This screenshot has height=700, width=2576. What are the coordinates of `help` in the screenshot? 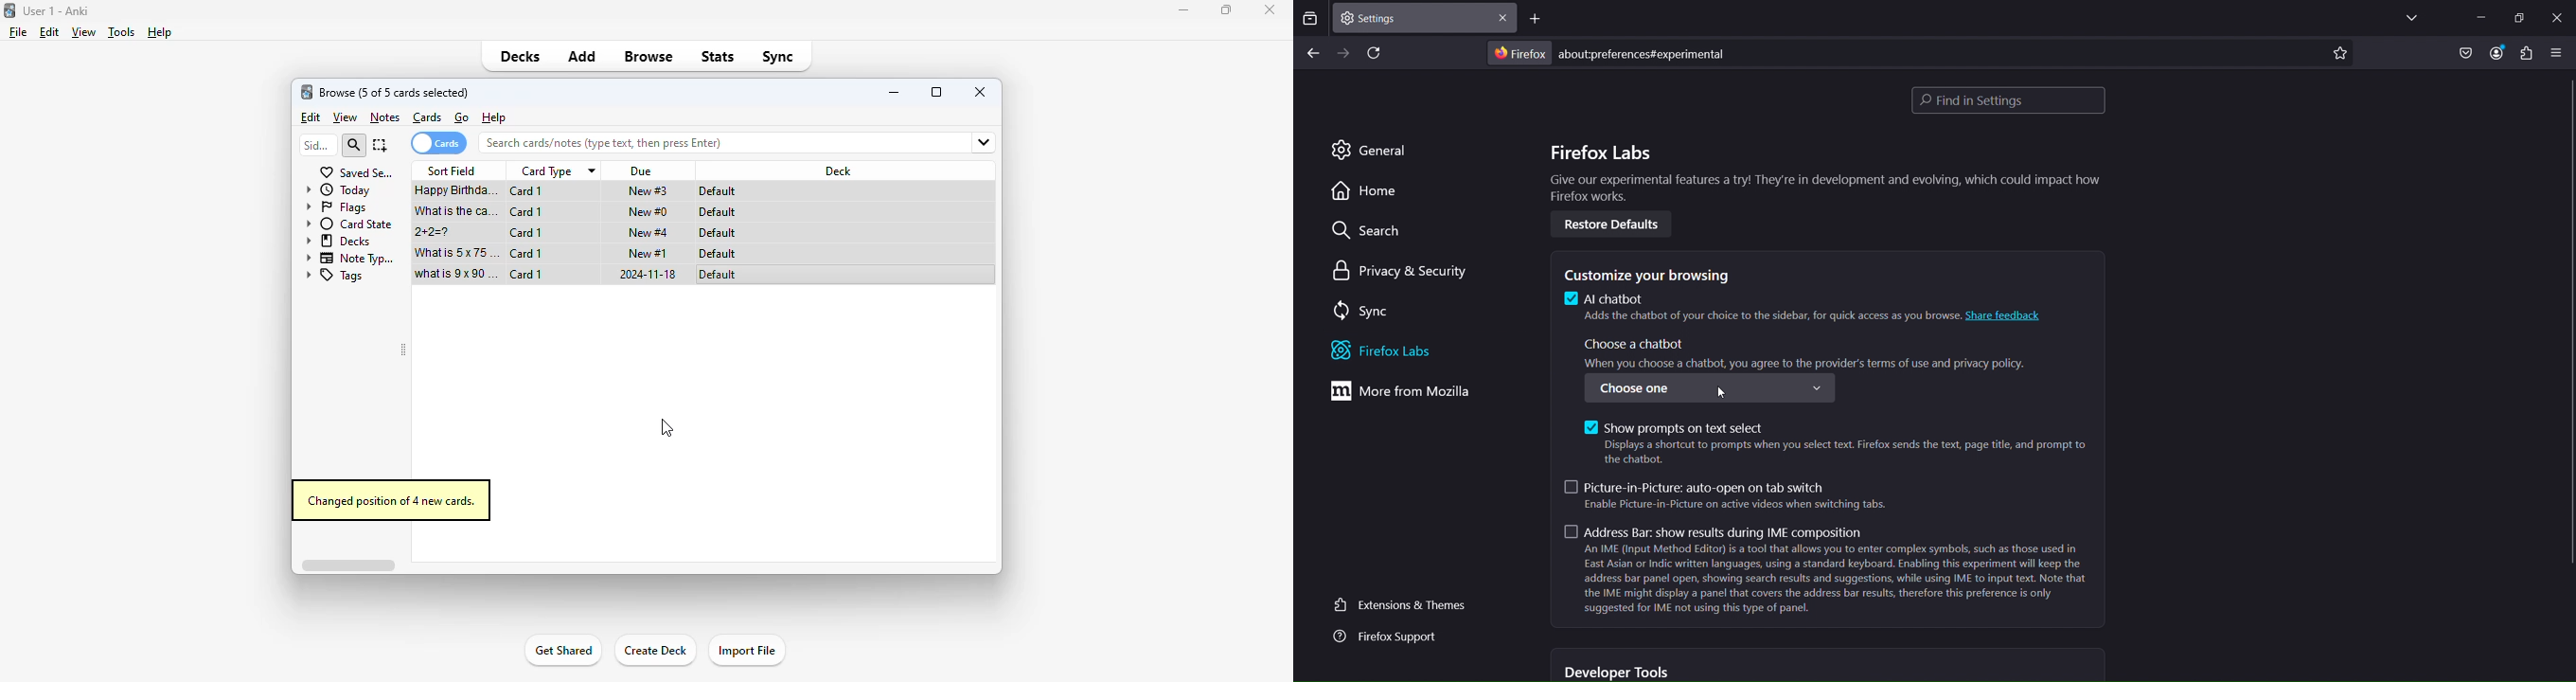 It's located at (159, 32).